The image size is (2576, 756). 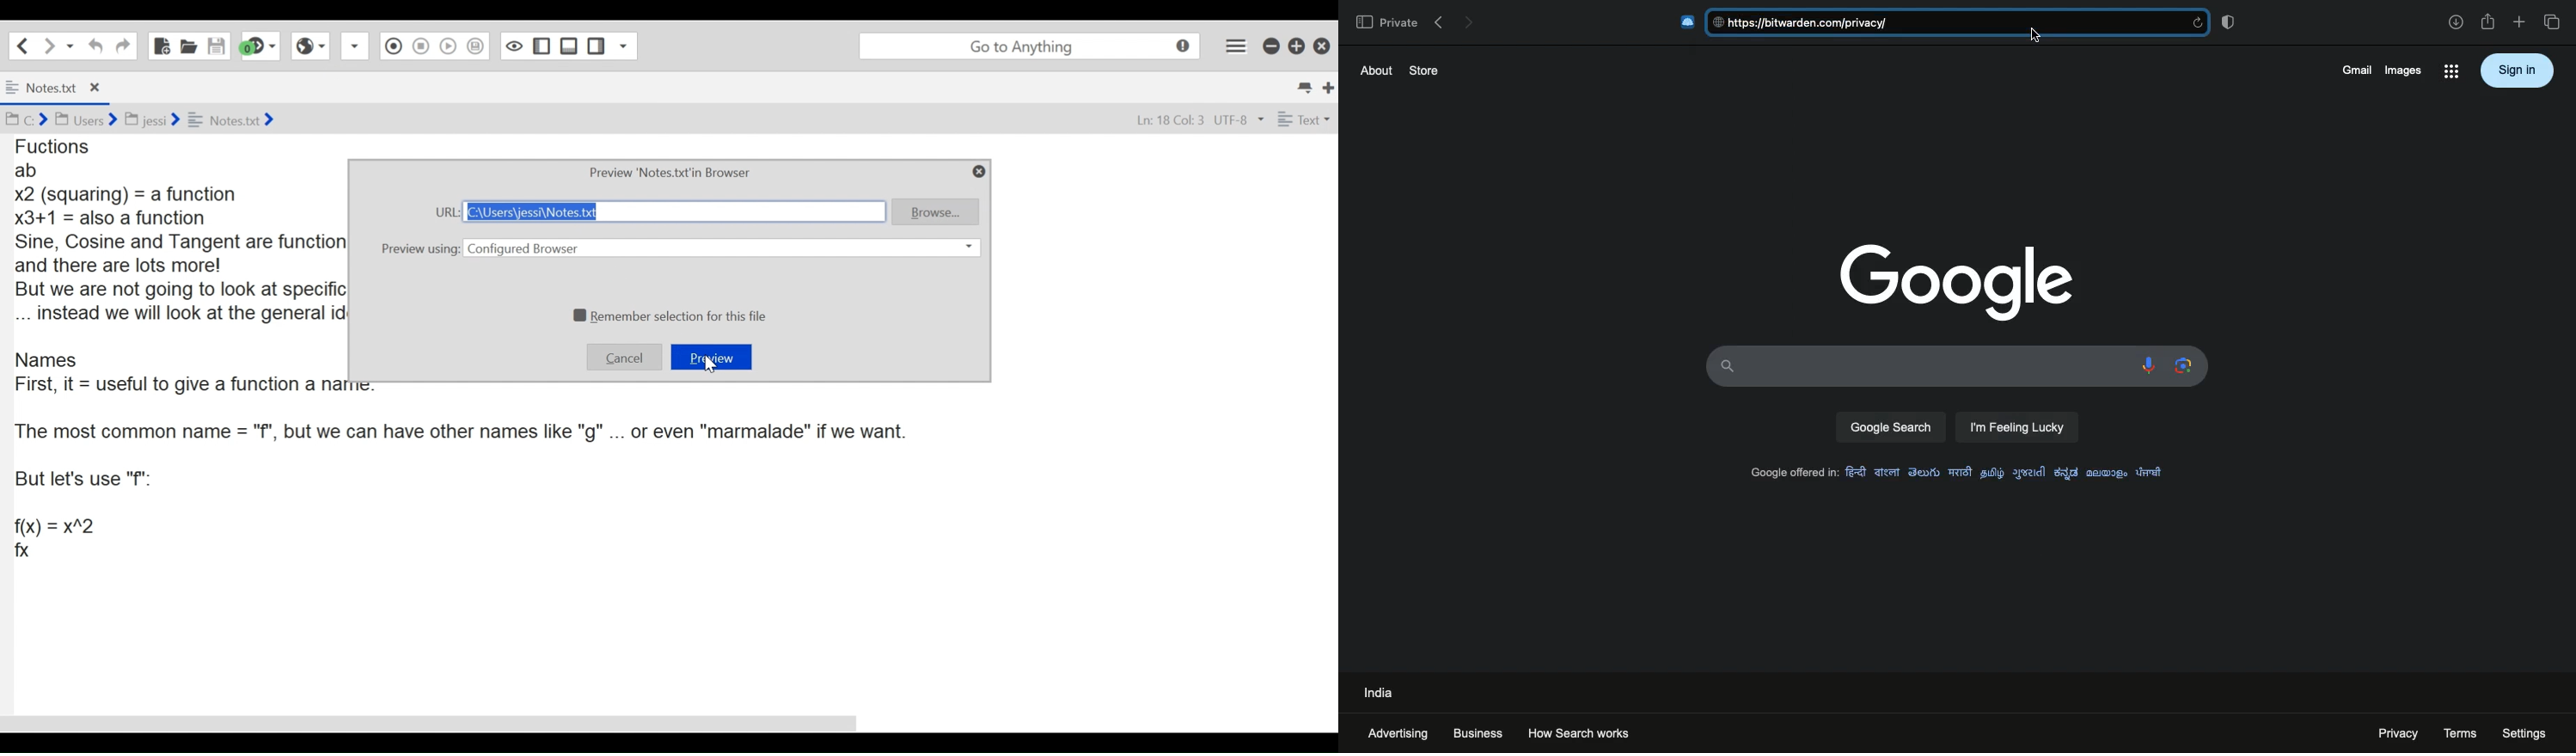 I want to click on close, so click(x=1323, y=44).